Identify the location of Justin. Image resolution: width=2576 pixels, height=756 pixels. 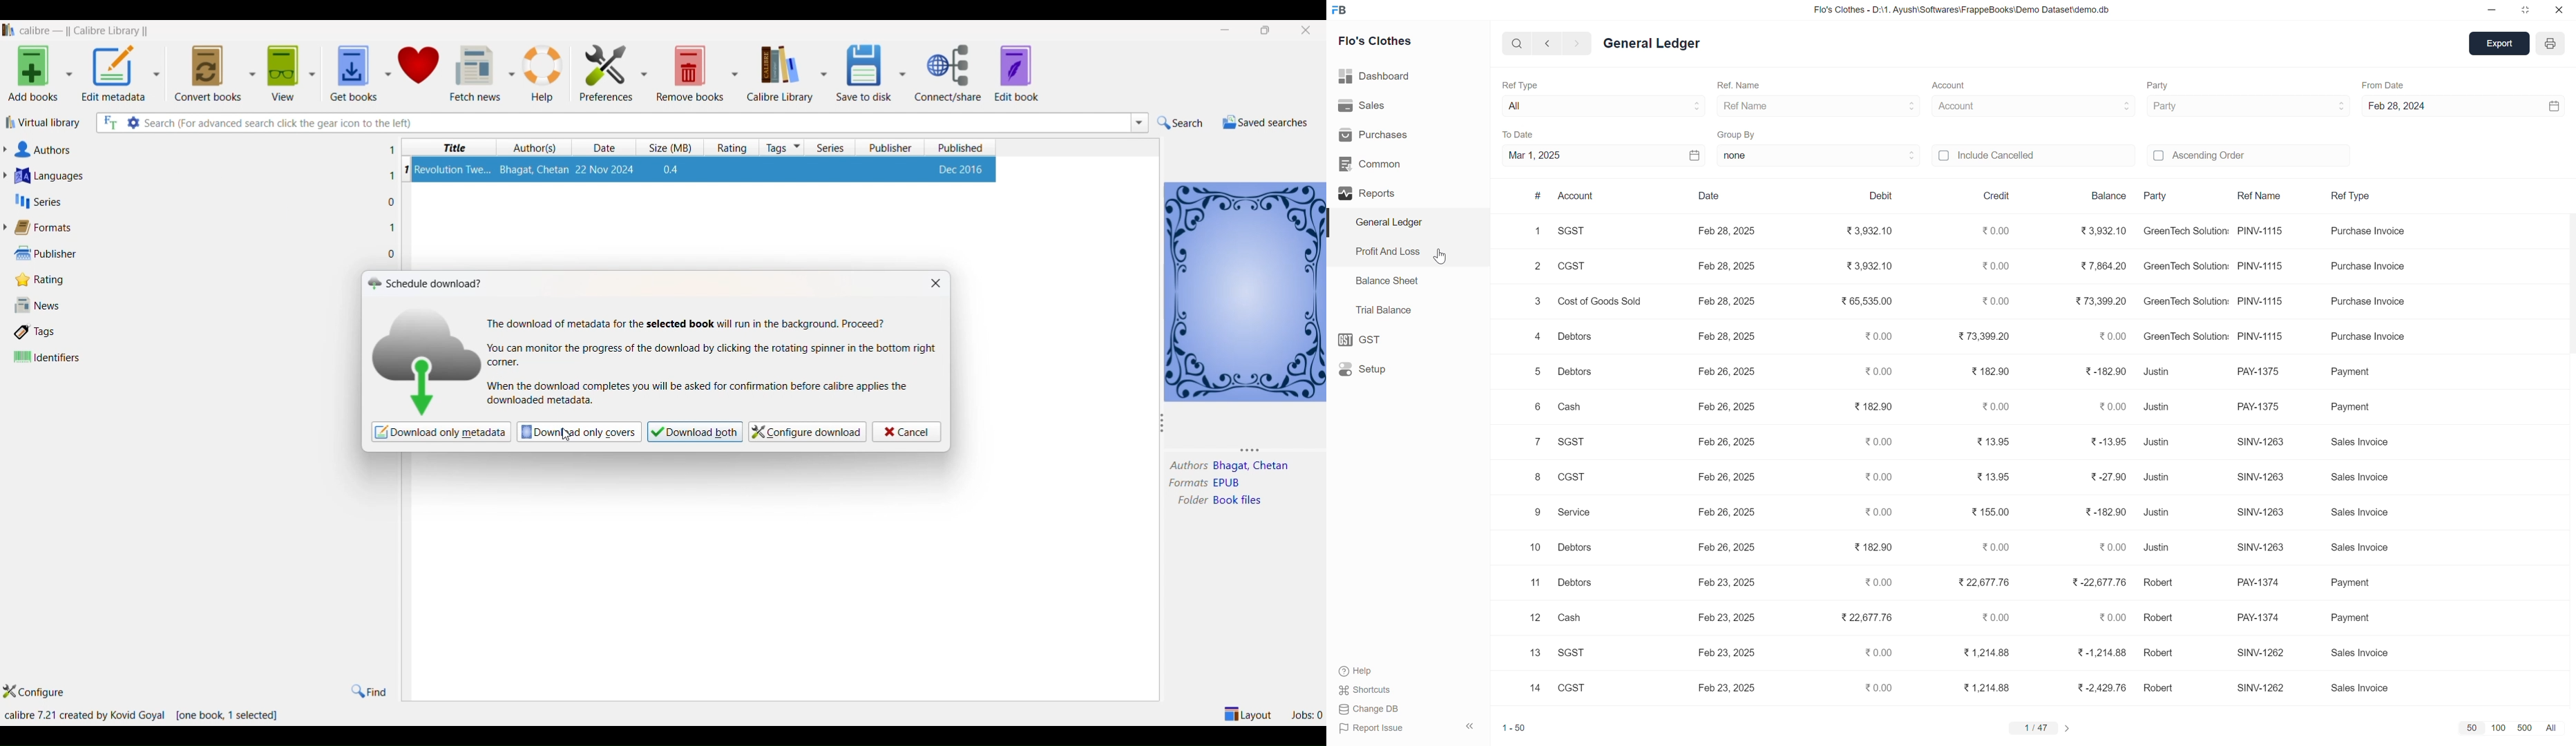
(2161, 550).